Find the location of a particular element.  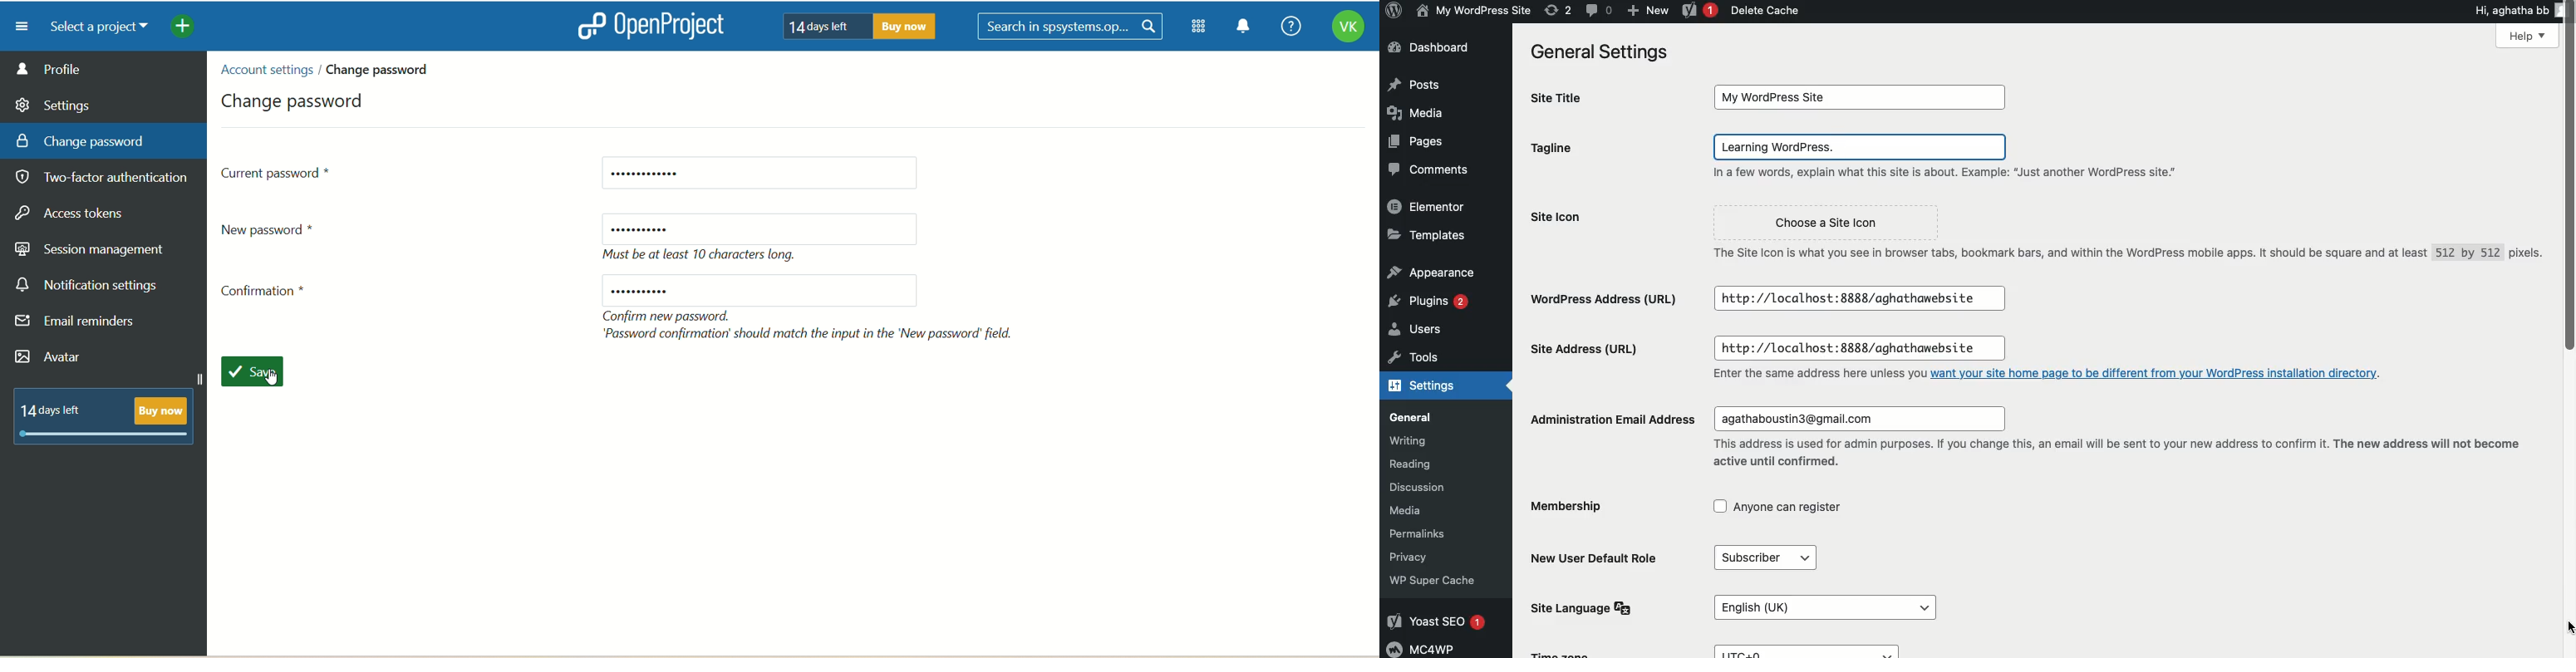

notification settings is located at coordinates (87, 285).